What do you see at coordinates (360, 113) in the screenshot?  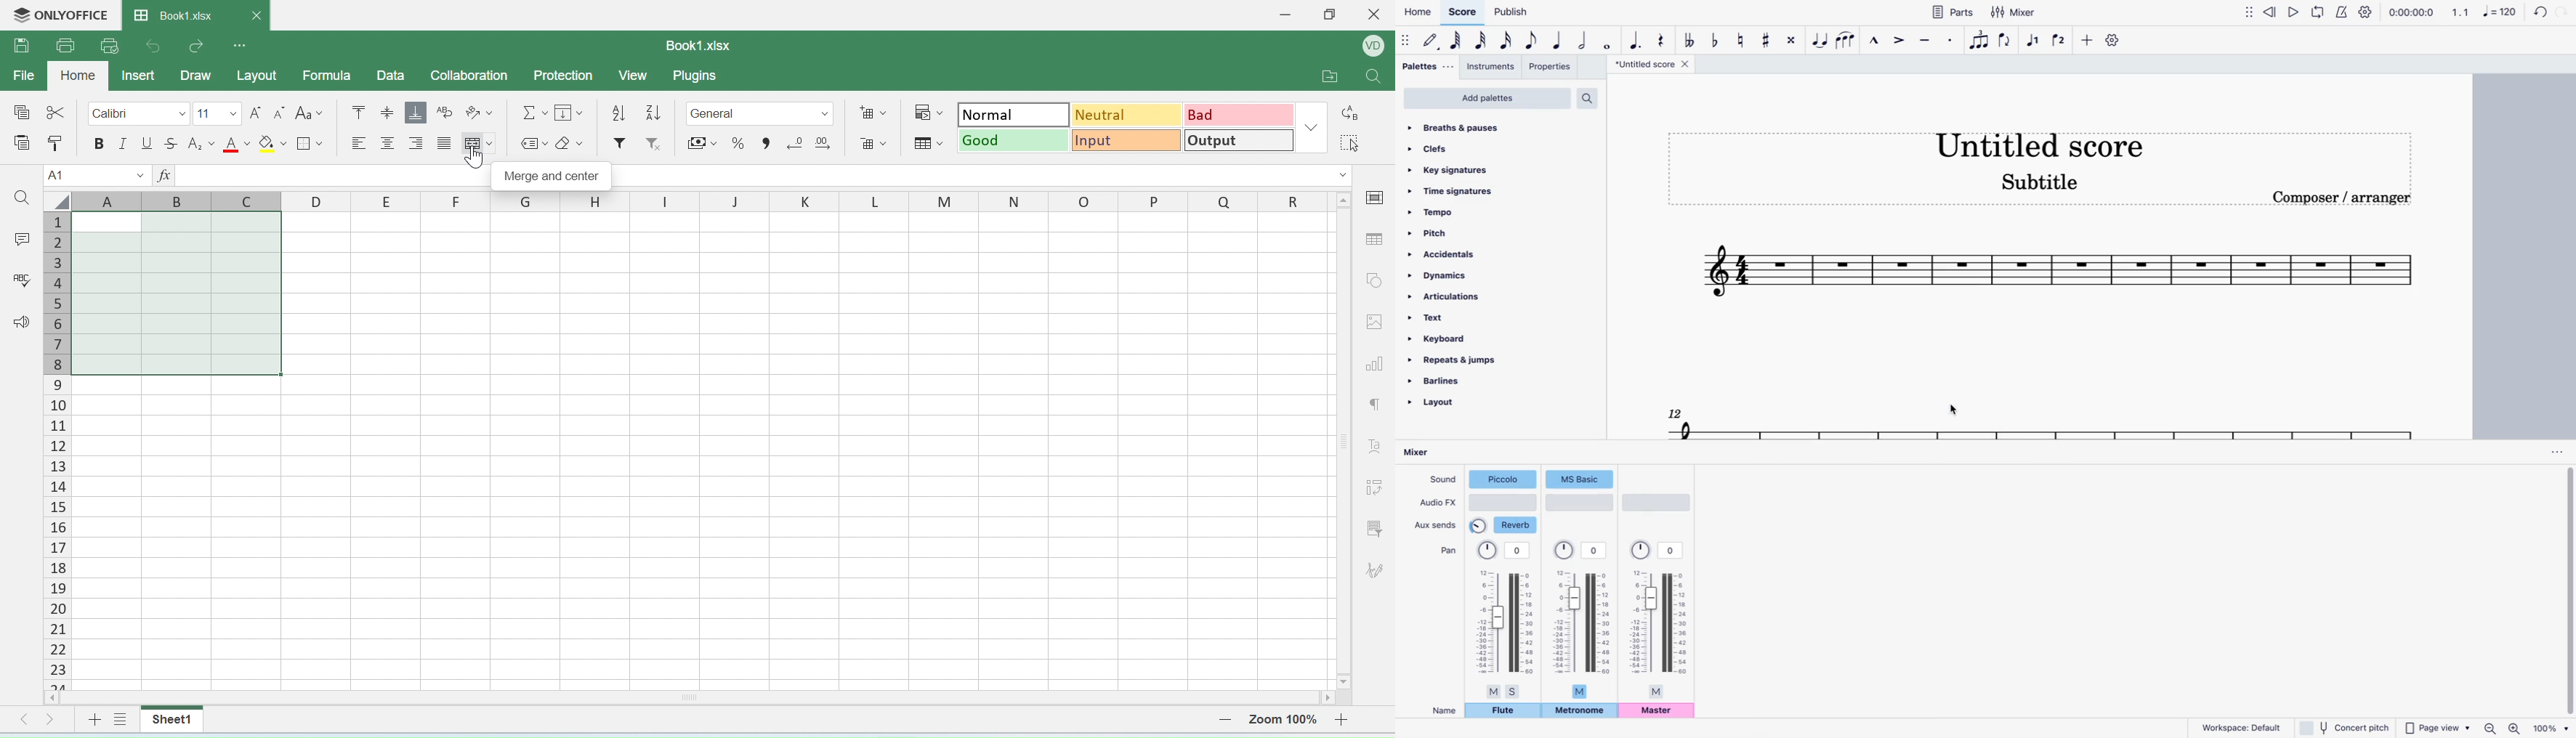 I see `mo` at bounding box center [360, 113].